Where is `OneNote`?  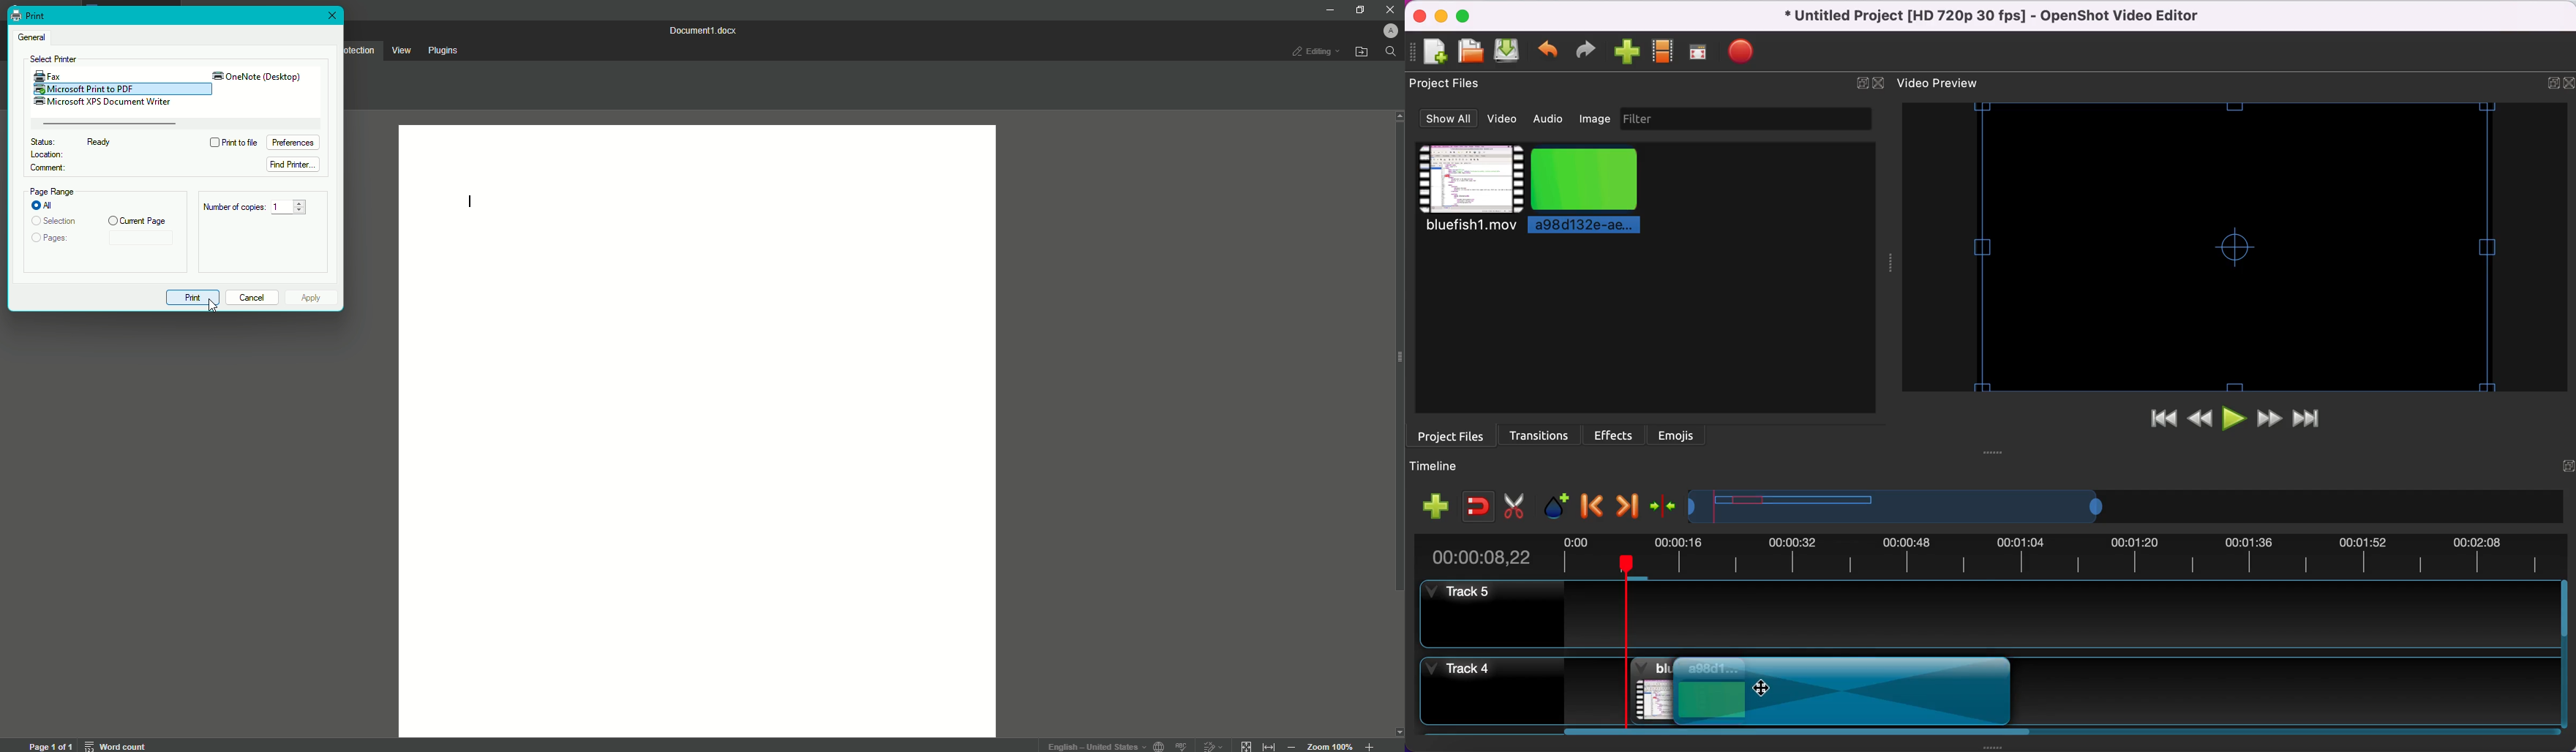
OneNote is located at coordinates (257, 76).